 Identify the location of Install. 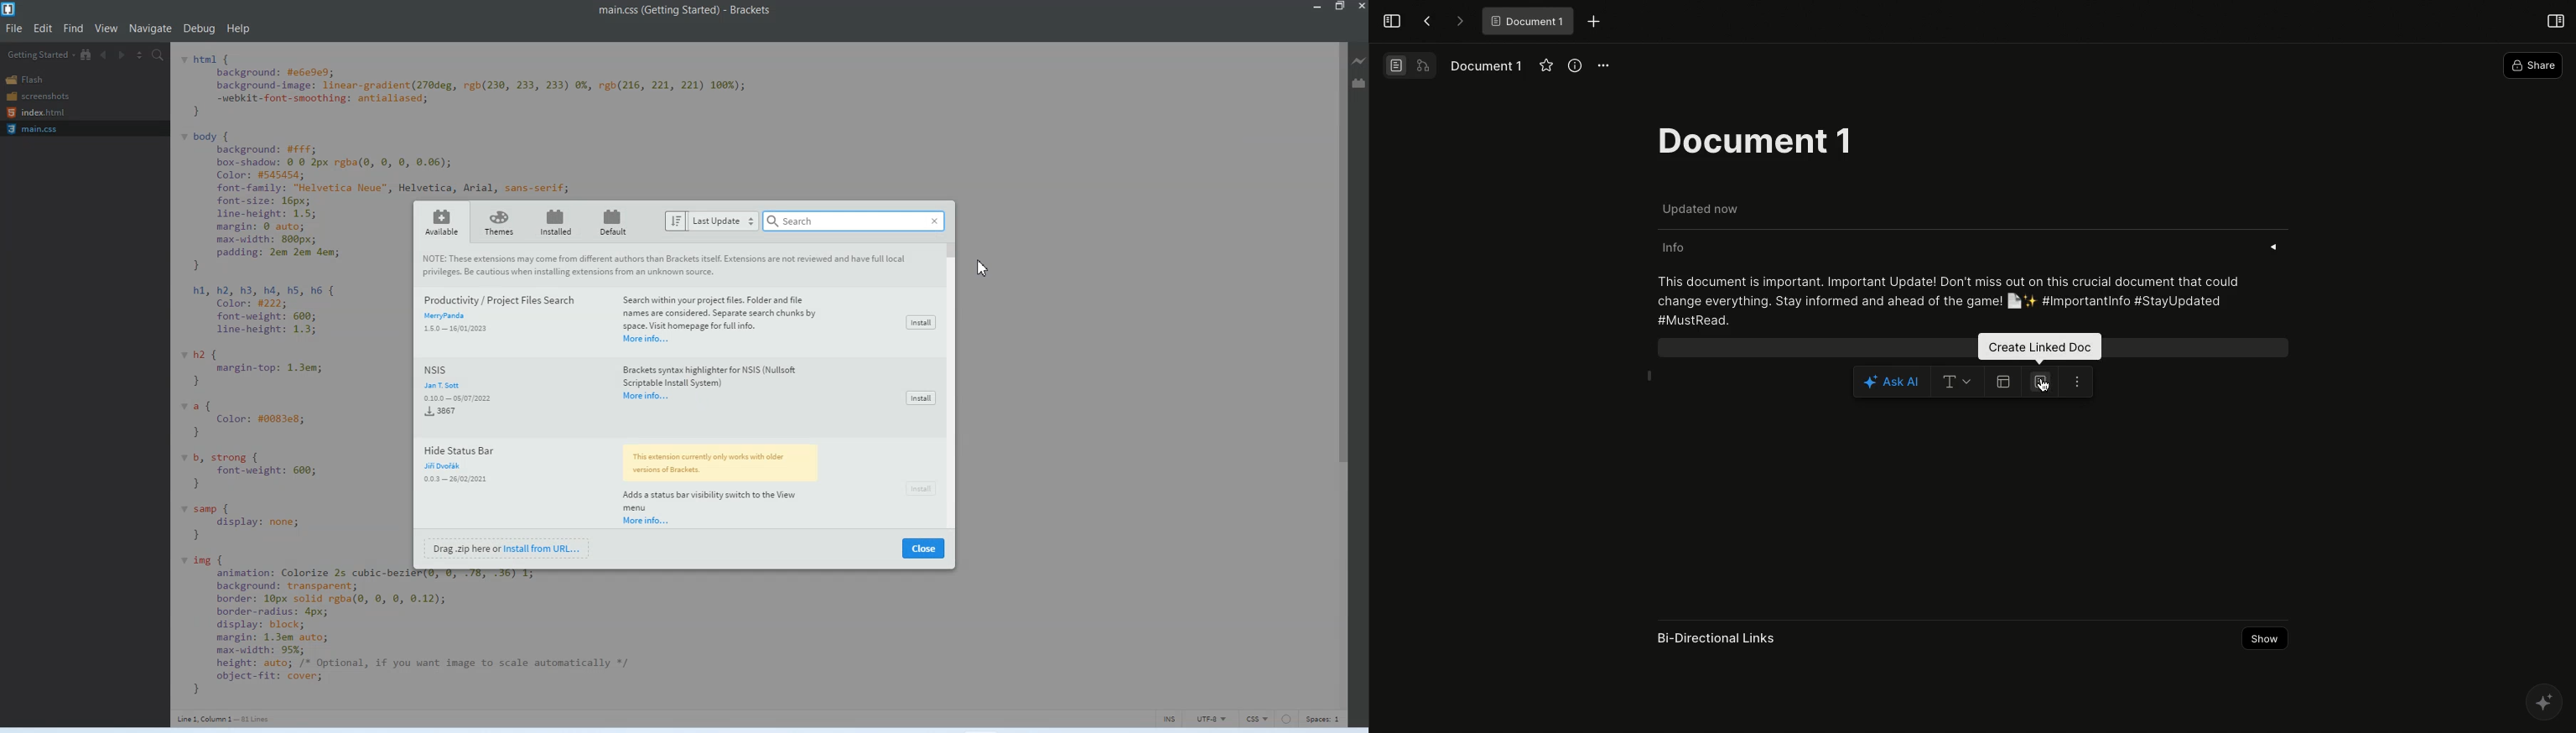
(919, 488).